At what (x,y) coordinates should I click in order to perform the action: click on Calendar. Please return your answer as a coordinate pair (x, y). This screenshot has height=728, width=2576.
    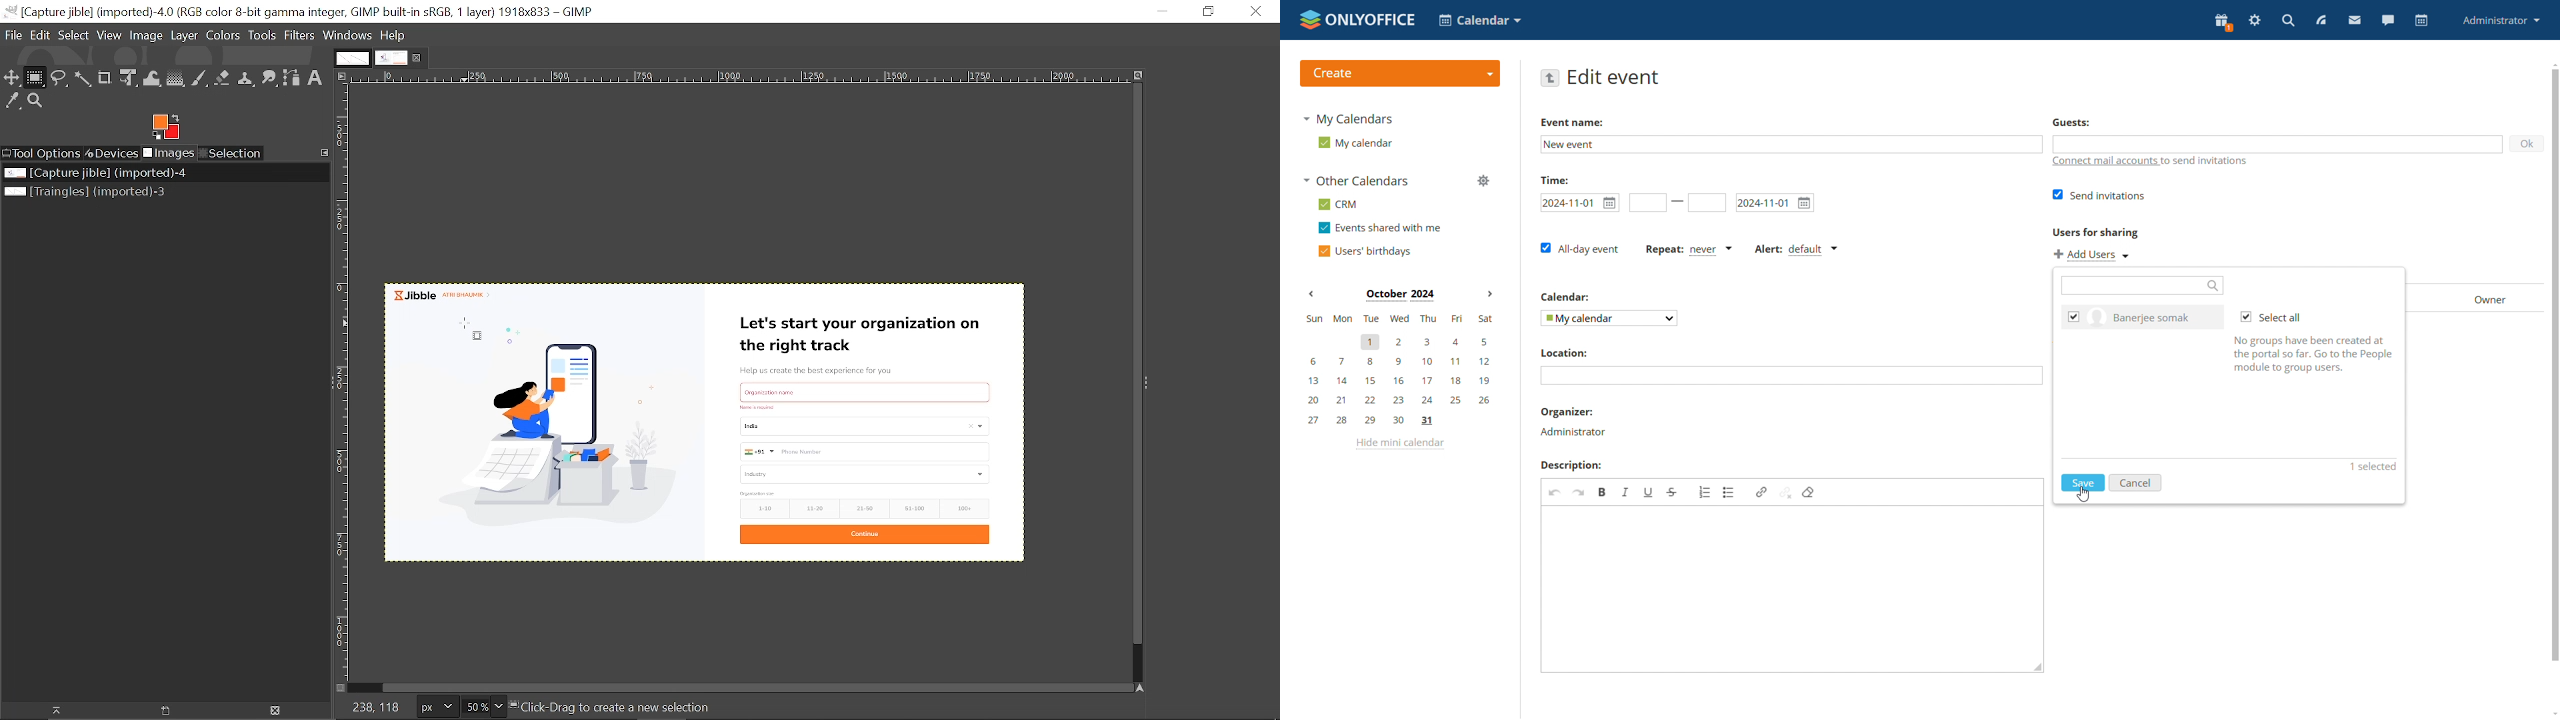
    Looking at the image, I should click on (1565, 297).